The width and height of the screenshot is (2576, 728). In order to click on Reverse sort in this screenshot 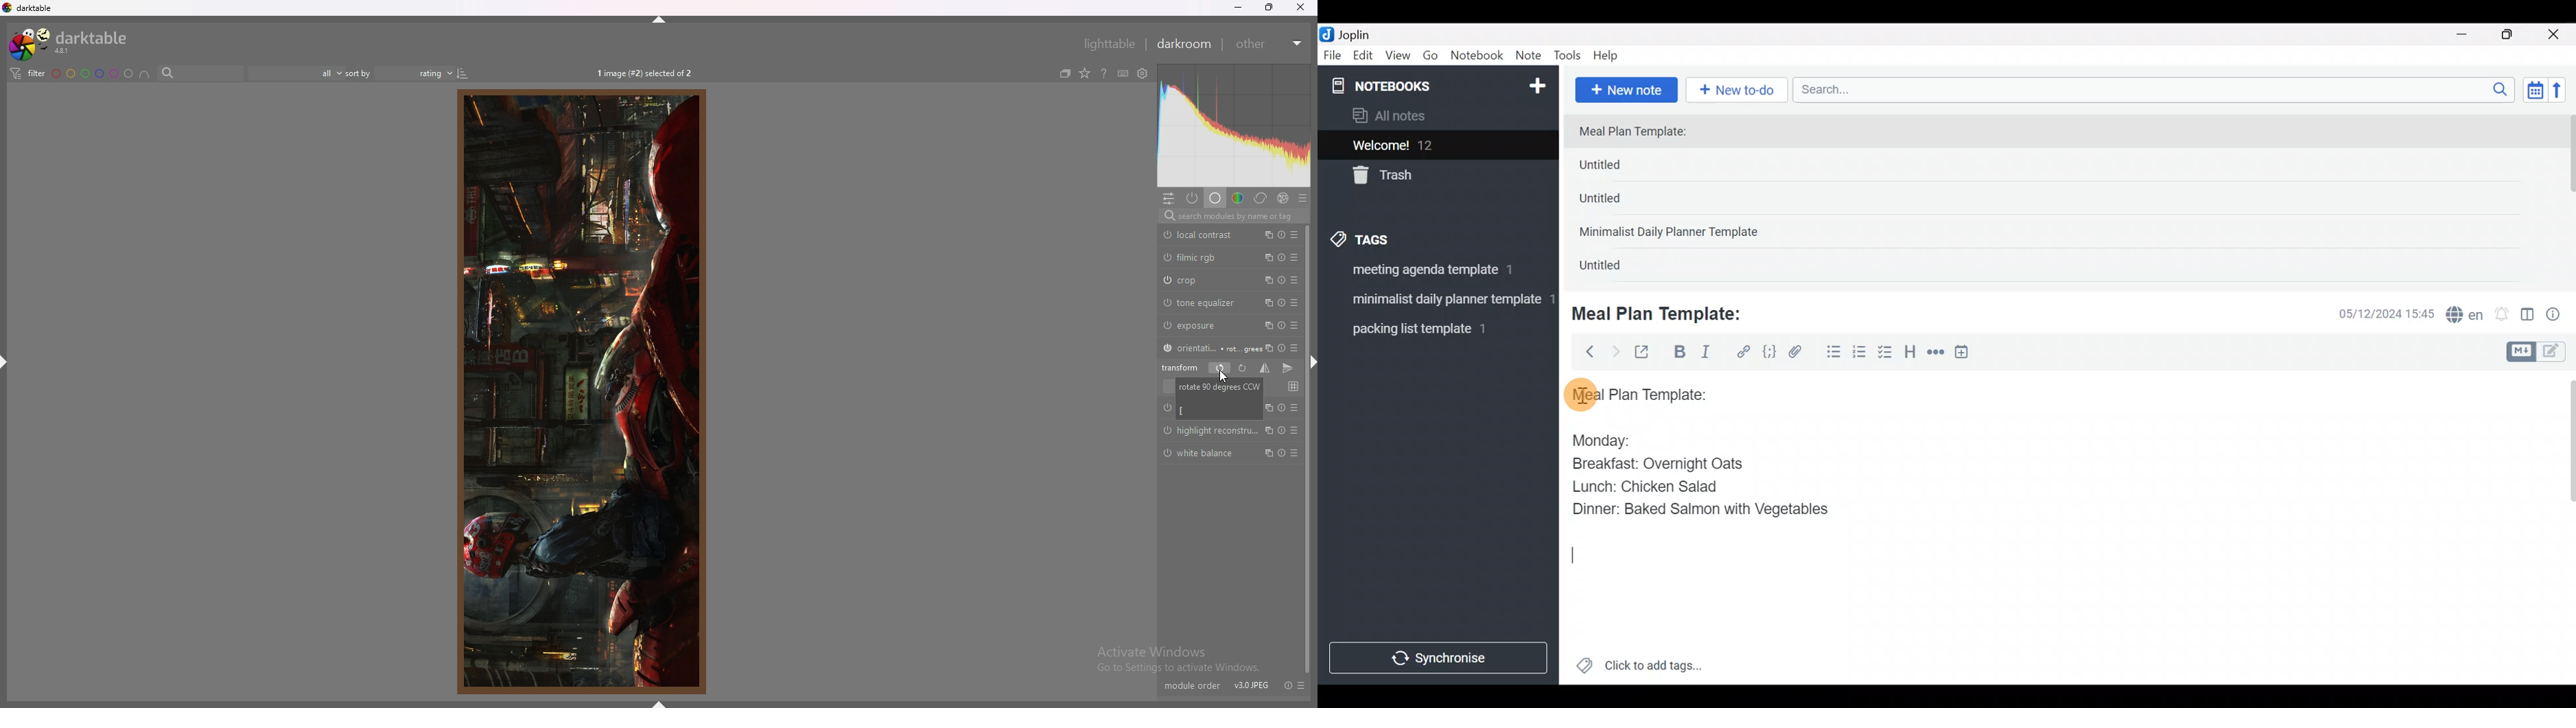, I will do `click(2564, 94)`.